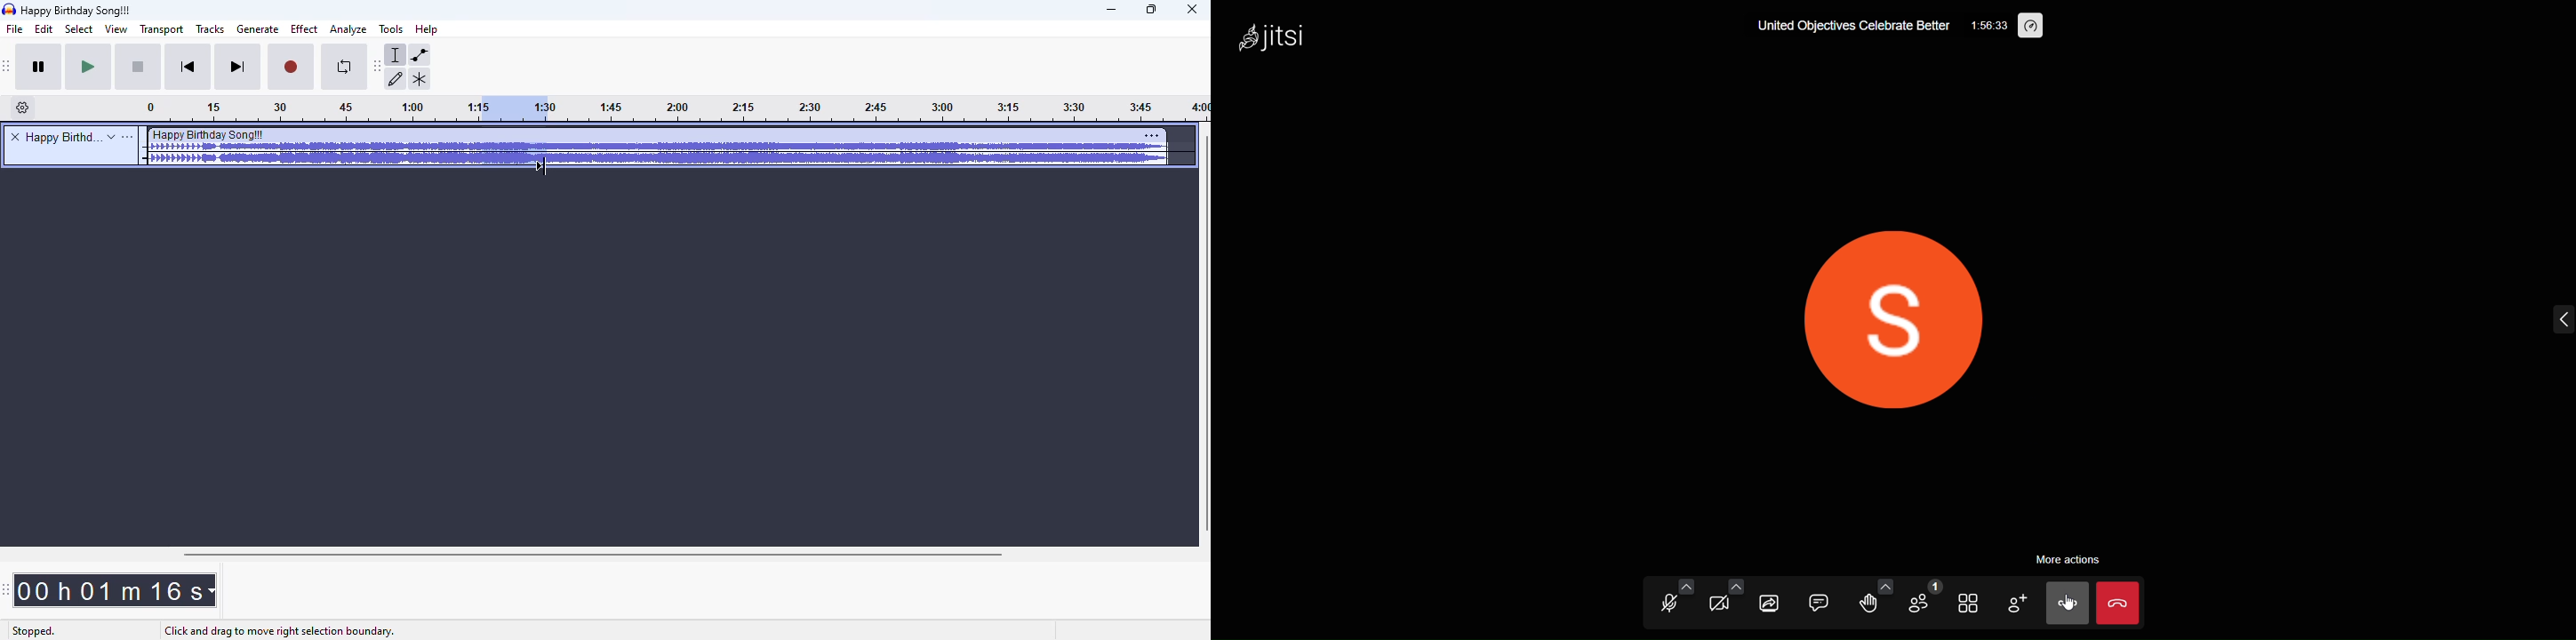  What do you see at coordinates (42, 68) in the screenshot?
I see `pause` at bounding box center [42, 68].